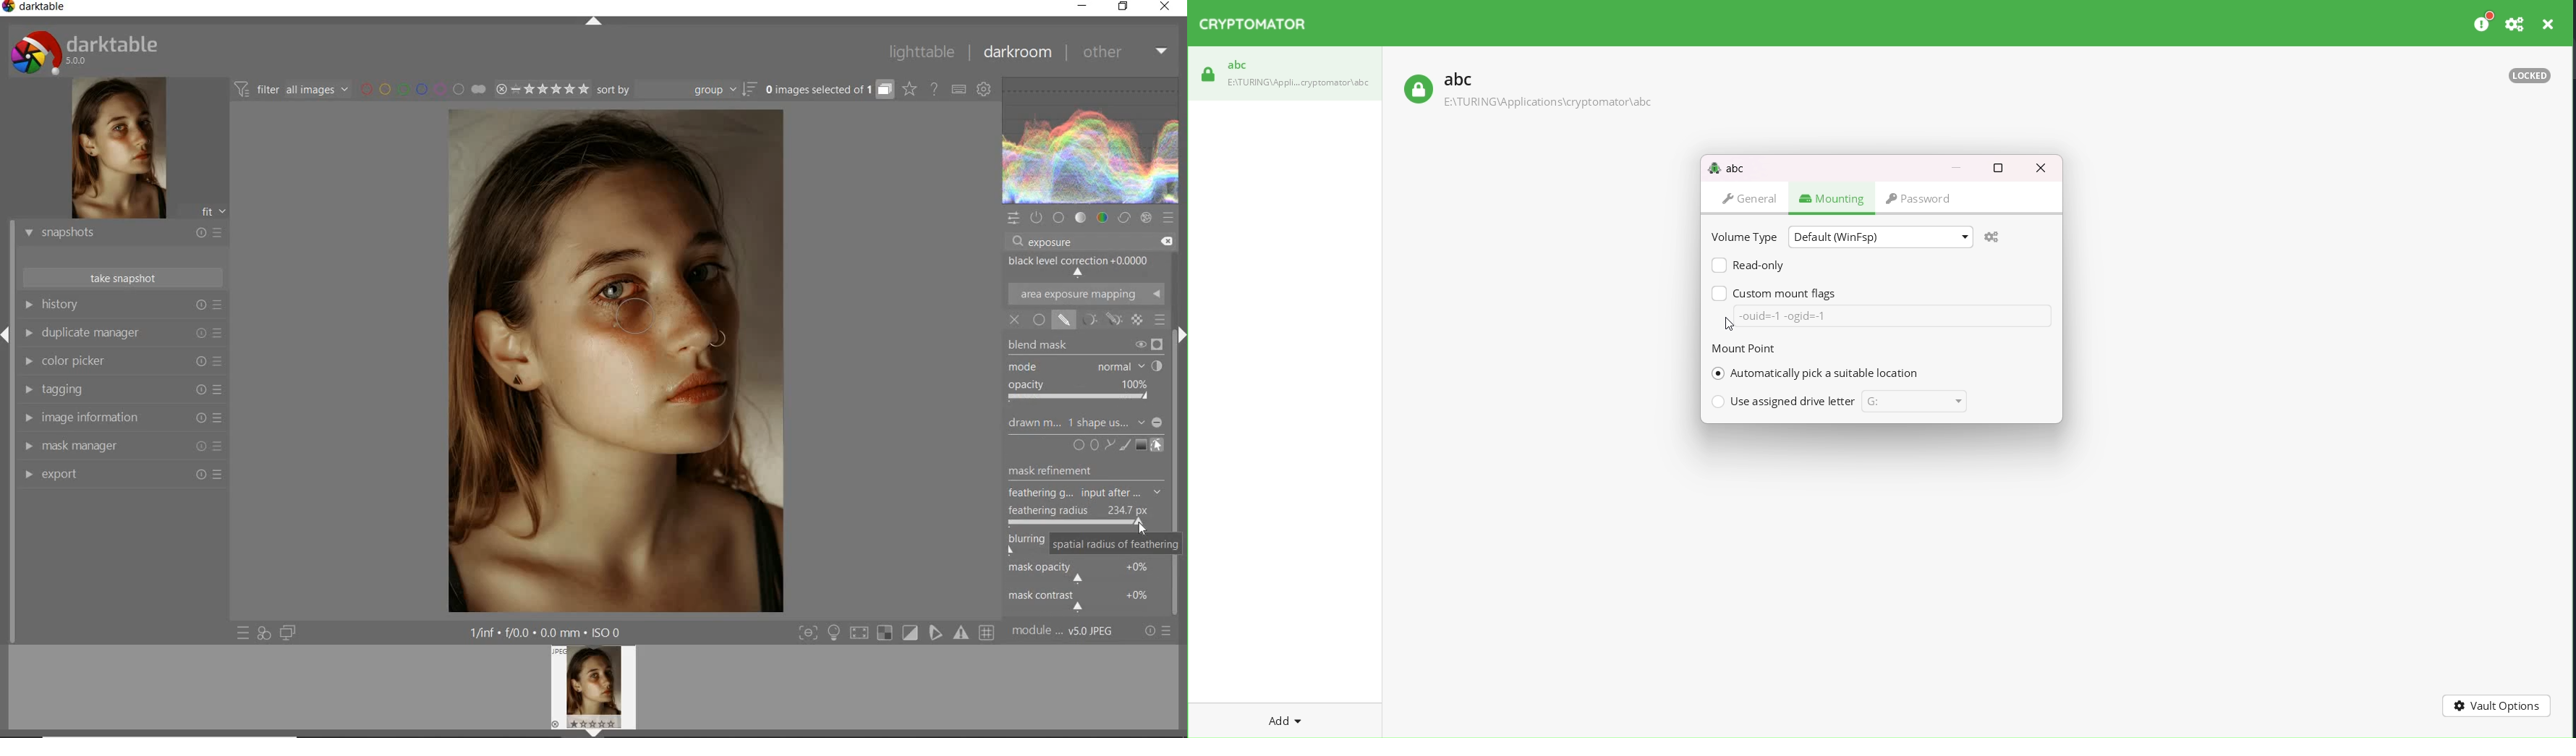 The width and height of the screenshot is (2576, 756). Describe the element at coordinates (1743, 237) in the screenshot. I see `volume type` at that location.